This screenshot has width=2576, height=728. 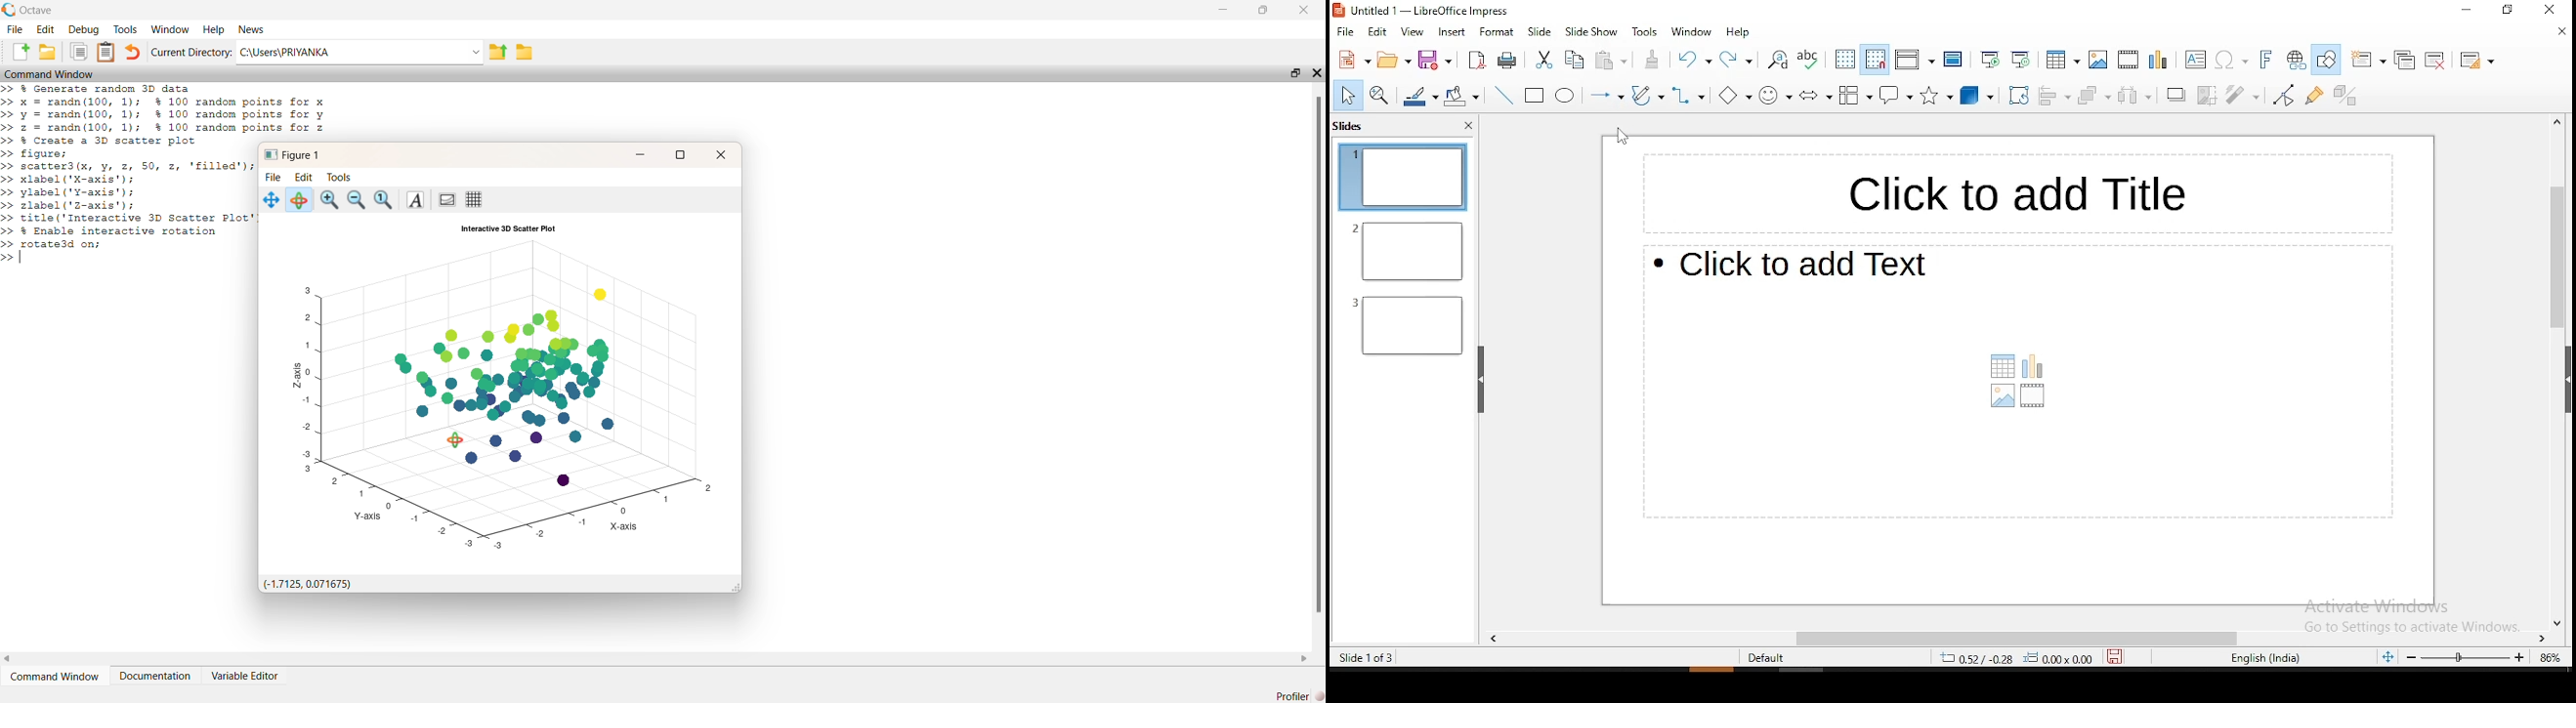 I want to click on Help, so click(x=215, y=30).